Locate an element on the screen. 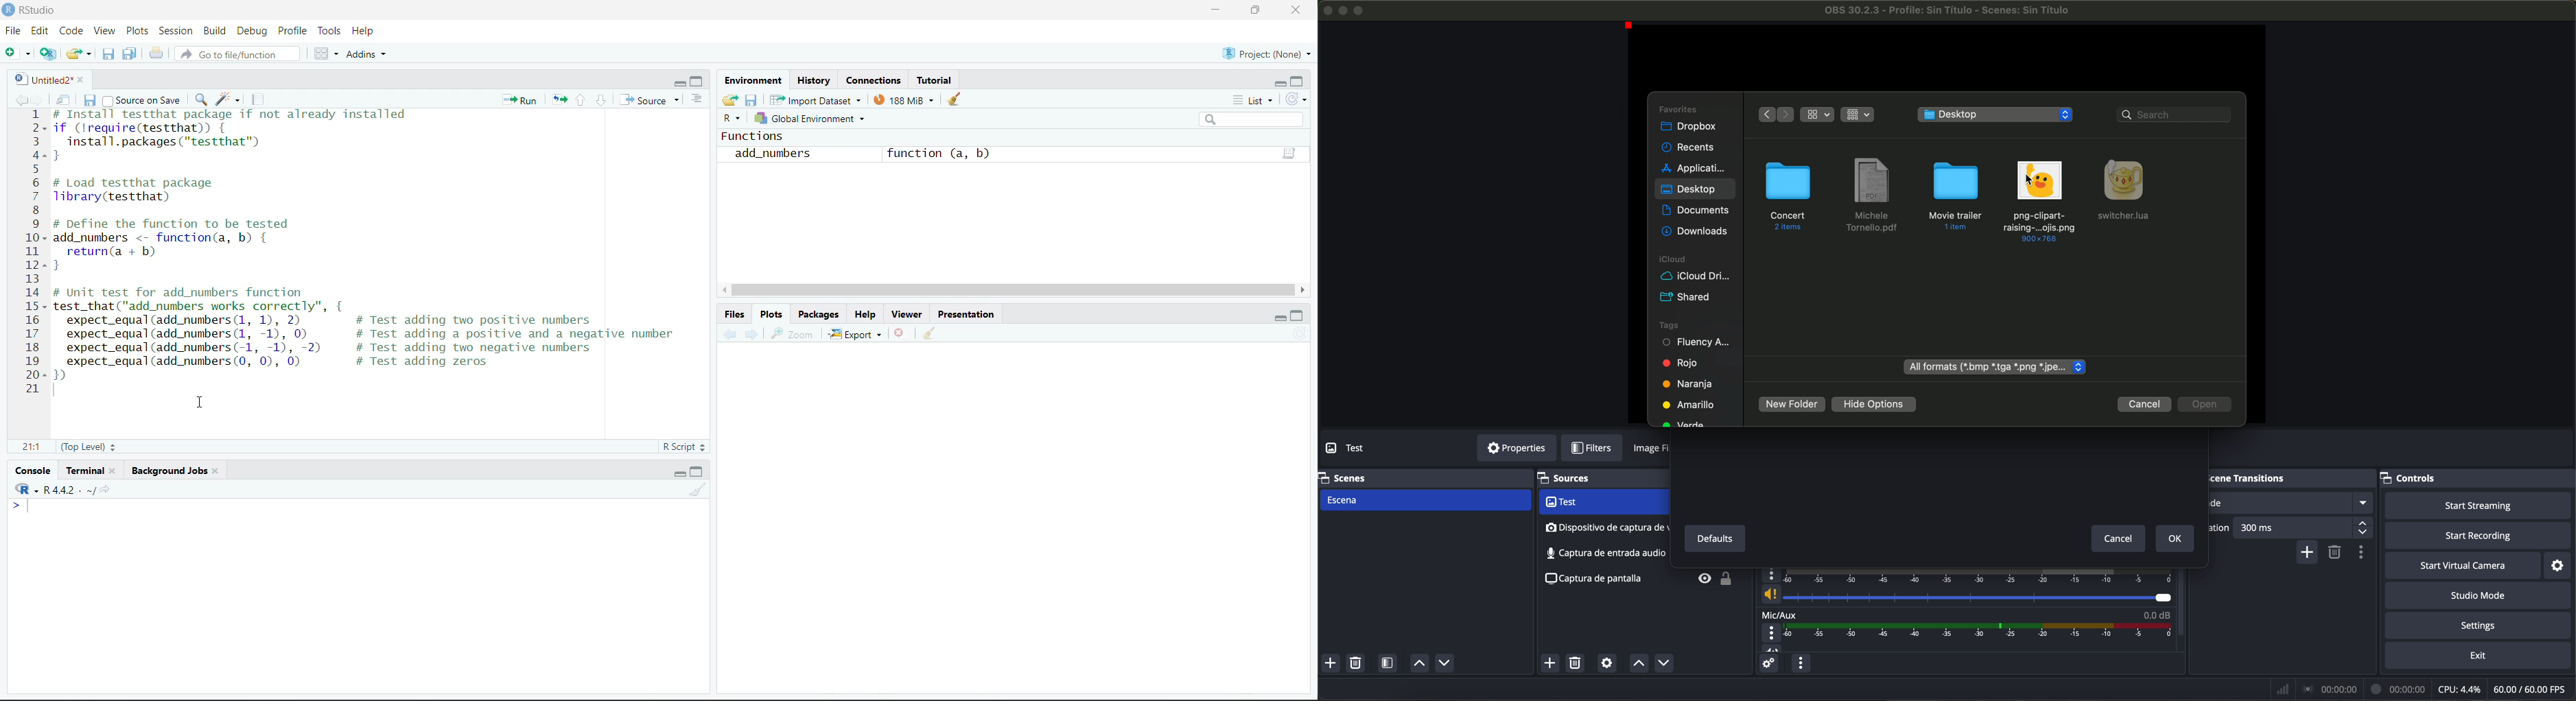  studio mode is located at coordinates (2479, 596).